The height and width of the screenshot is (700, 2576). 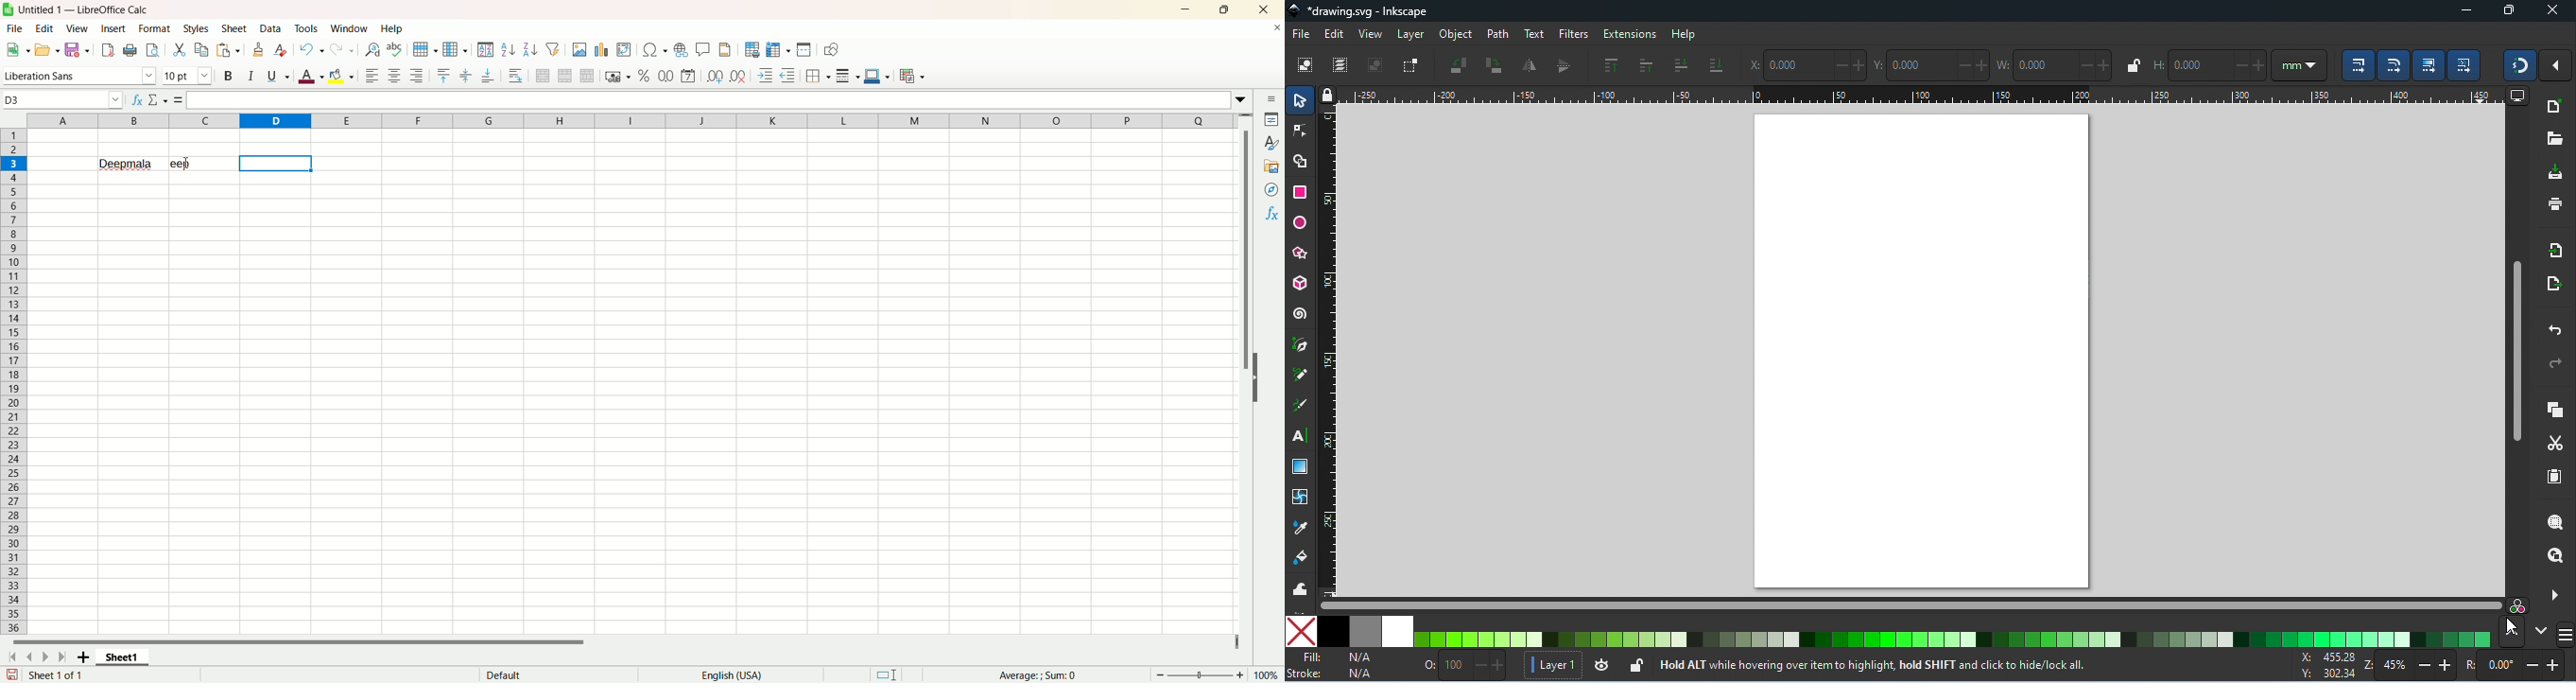 I want to click on save, so click(x=12, y=674).